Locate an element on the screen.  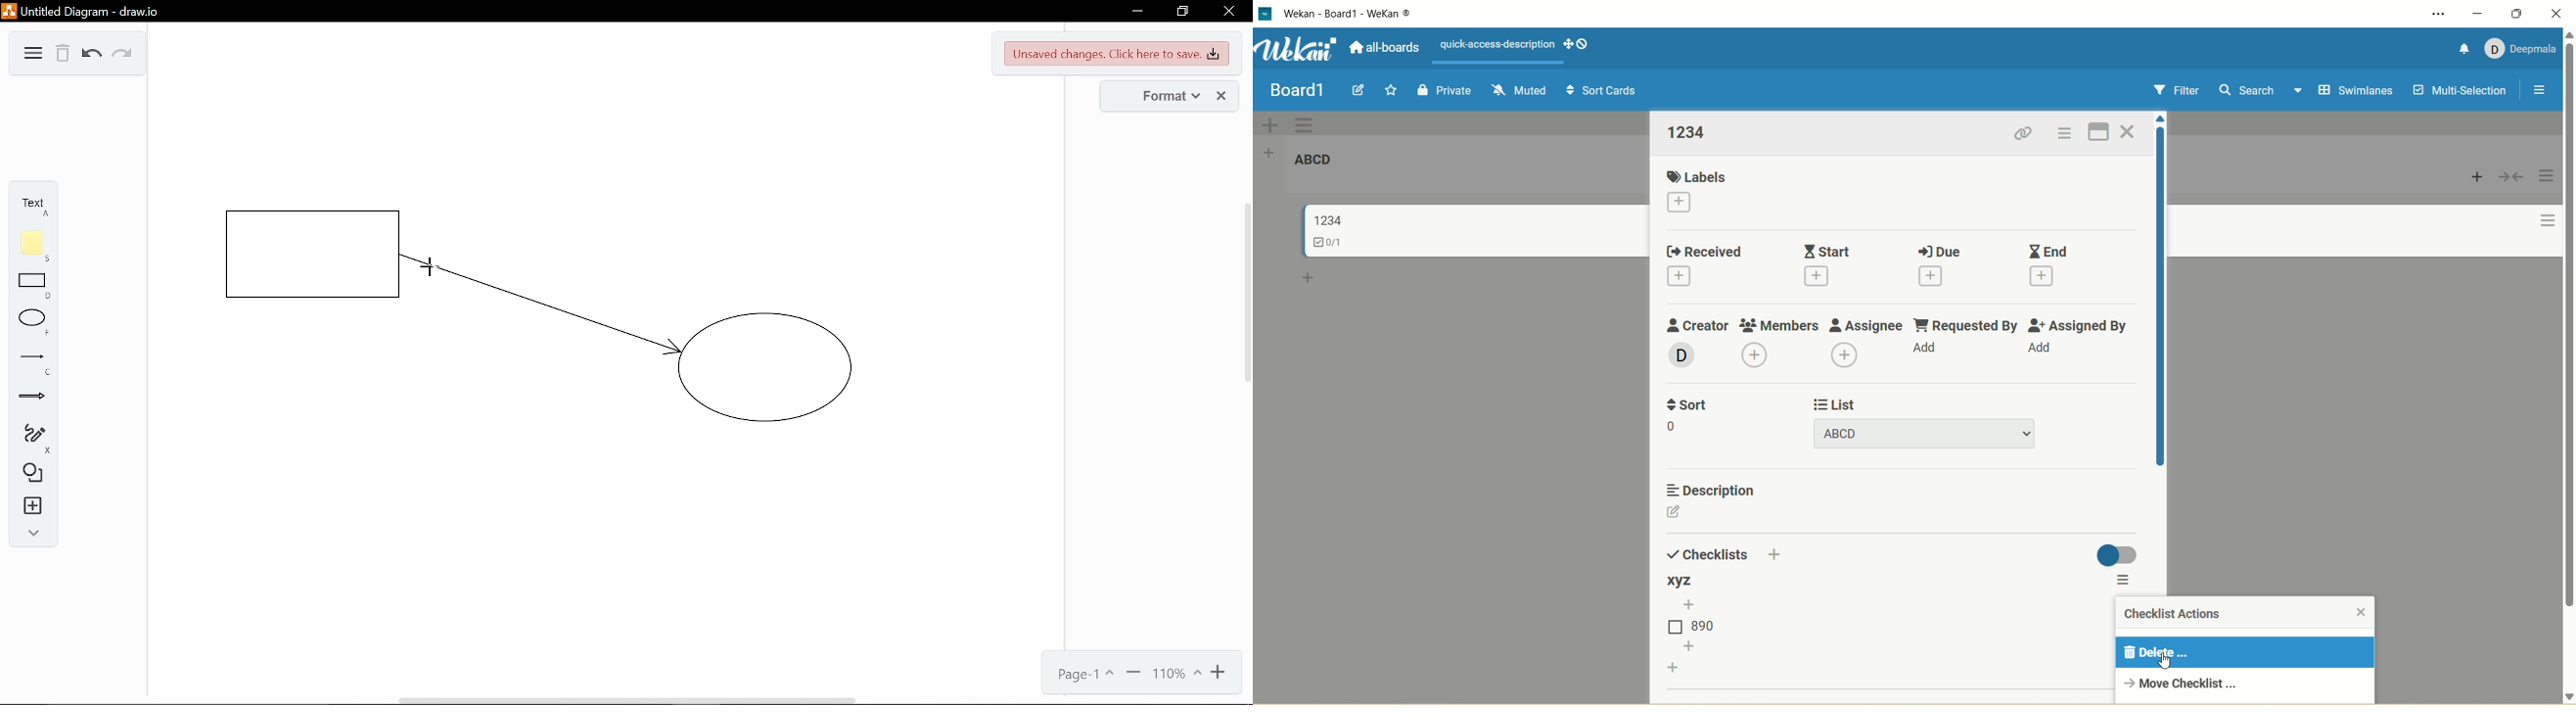
close is located at coordinates (2364, 613).